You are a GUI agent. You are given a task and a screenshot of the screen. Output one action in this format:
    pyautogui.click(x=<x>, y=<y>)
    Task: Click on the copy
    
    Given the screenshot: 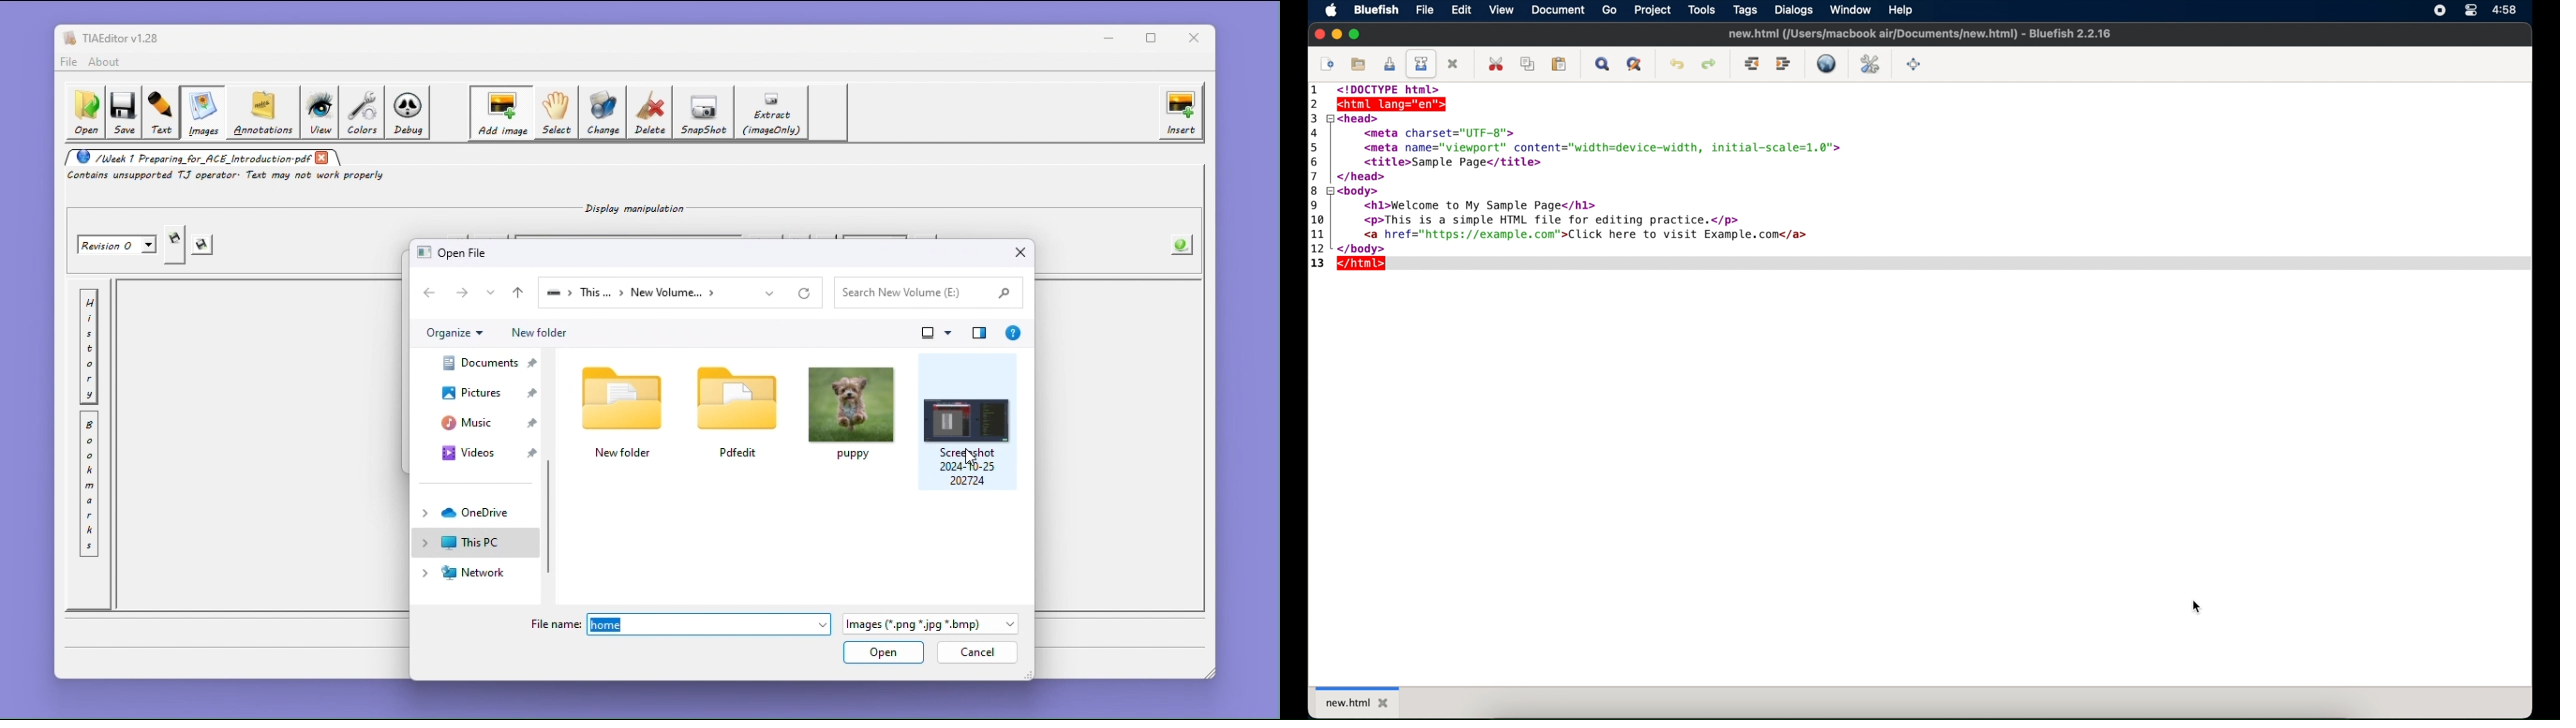 What is the action you would take?
    pyautogui.click(x=1529, y=64)
    